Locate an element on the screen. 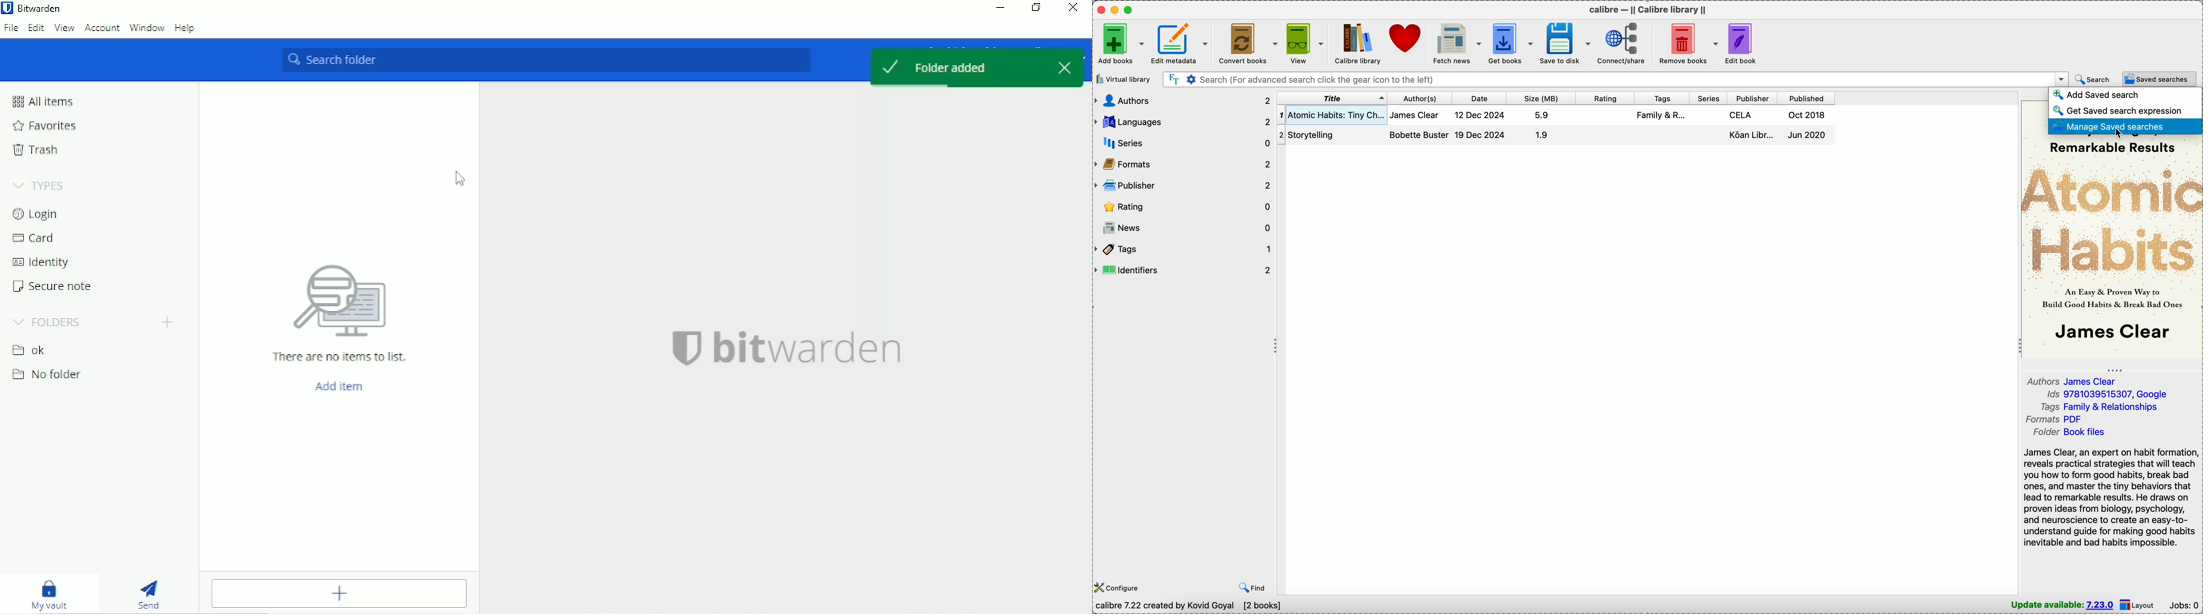  tags: family & relationships is located at coordinates (2104, 407).